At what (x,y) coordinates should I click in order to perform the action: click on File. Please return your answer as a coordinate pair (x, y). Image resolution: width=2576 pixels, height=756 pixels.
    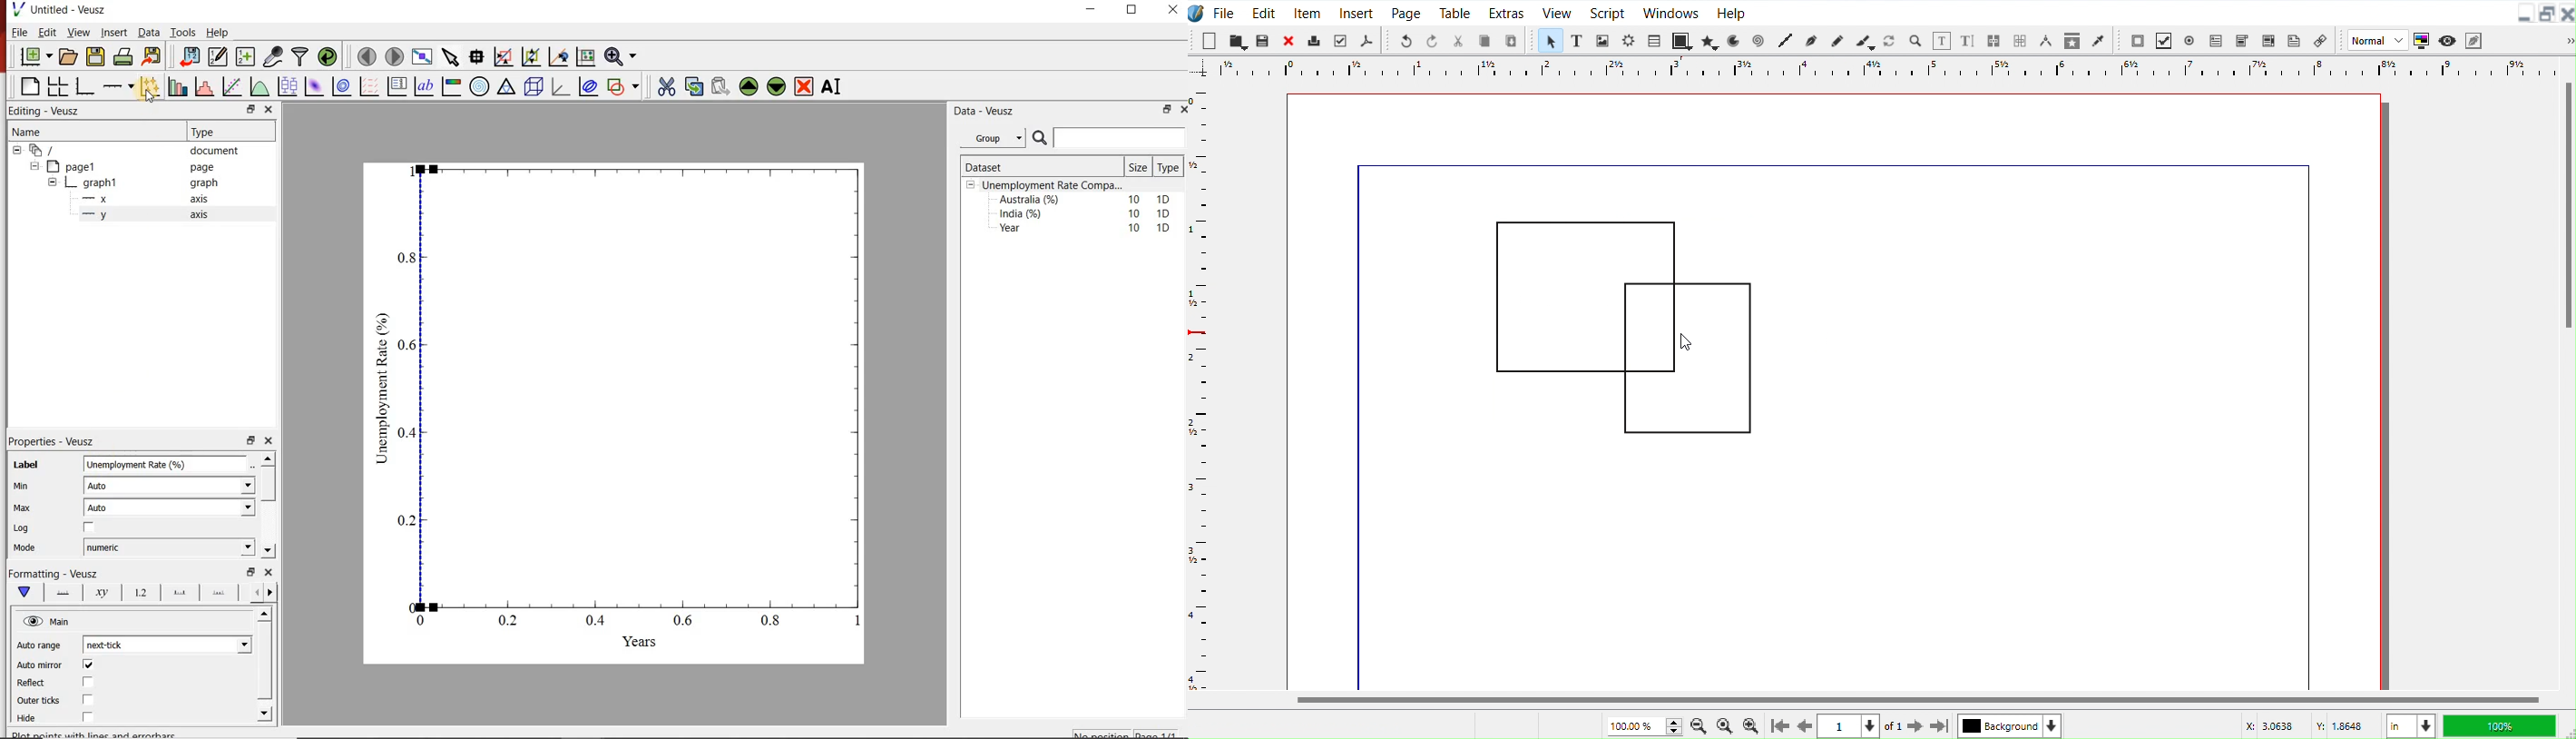
    Looking at the image, I should click on (1227, 12).